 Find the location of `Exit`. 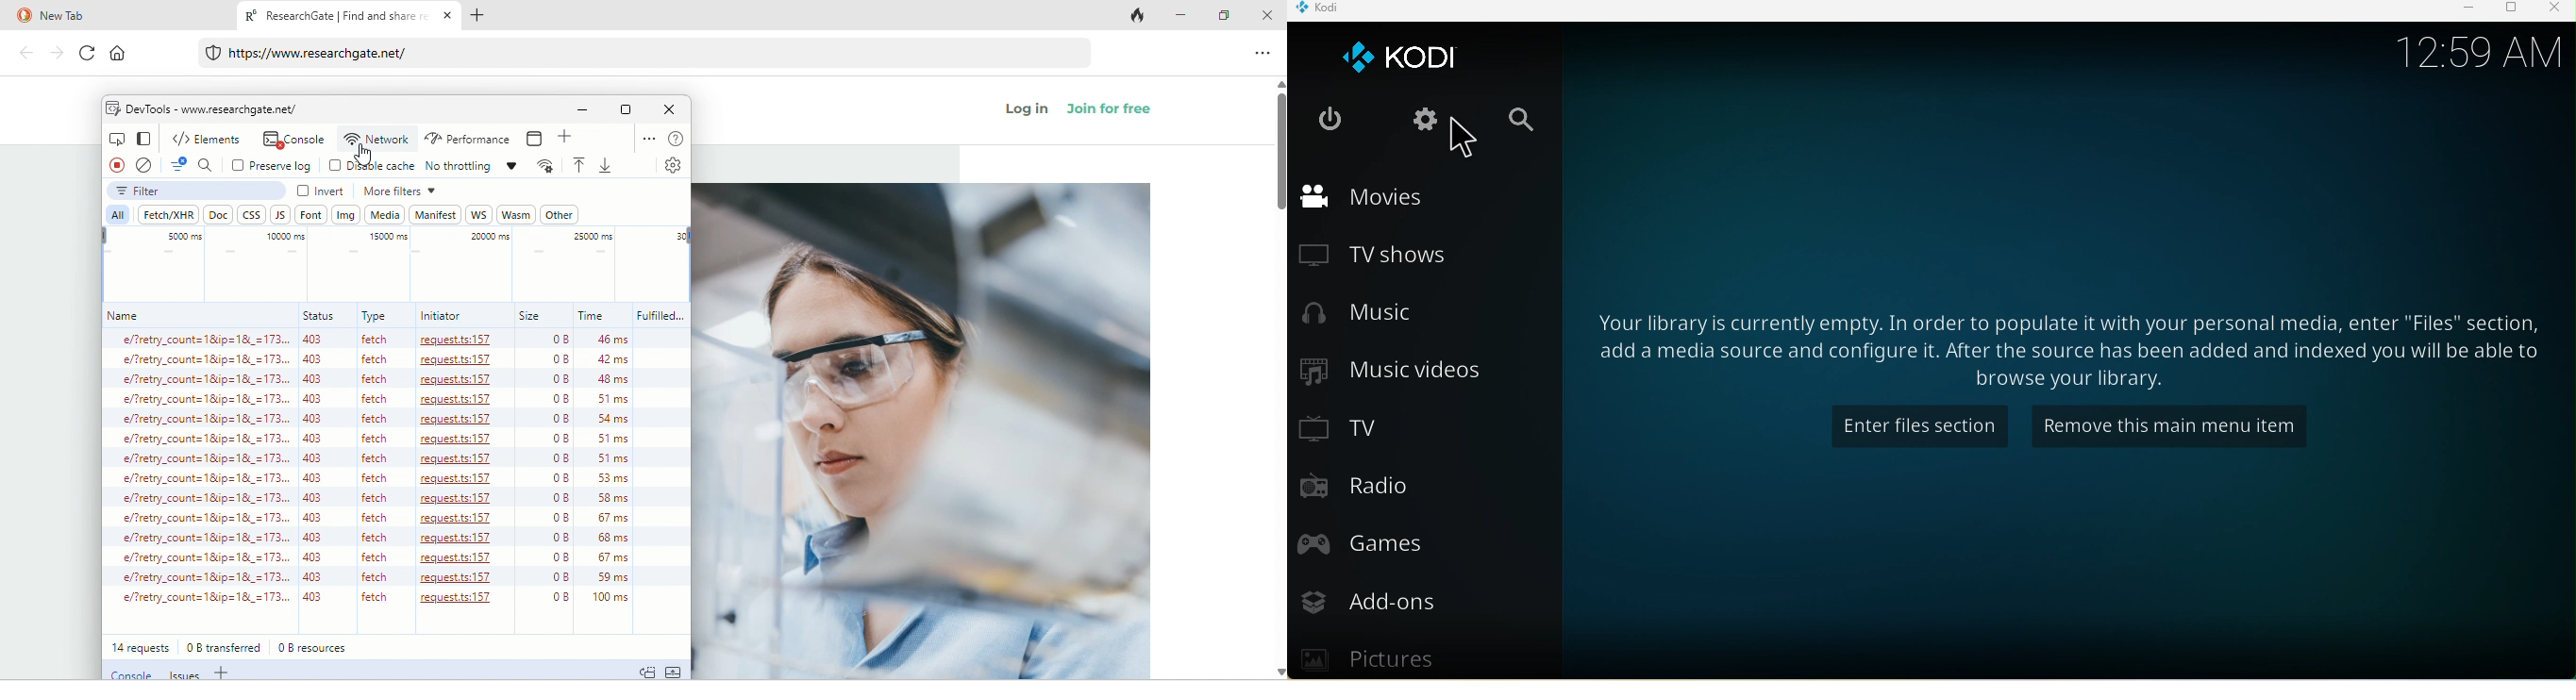

Exit is located at coordinates (1327, 125).